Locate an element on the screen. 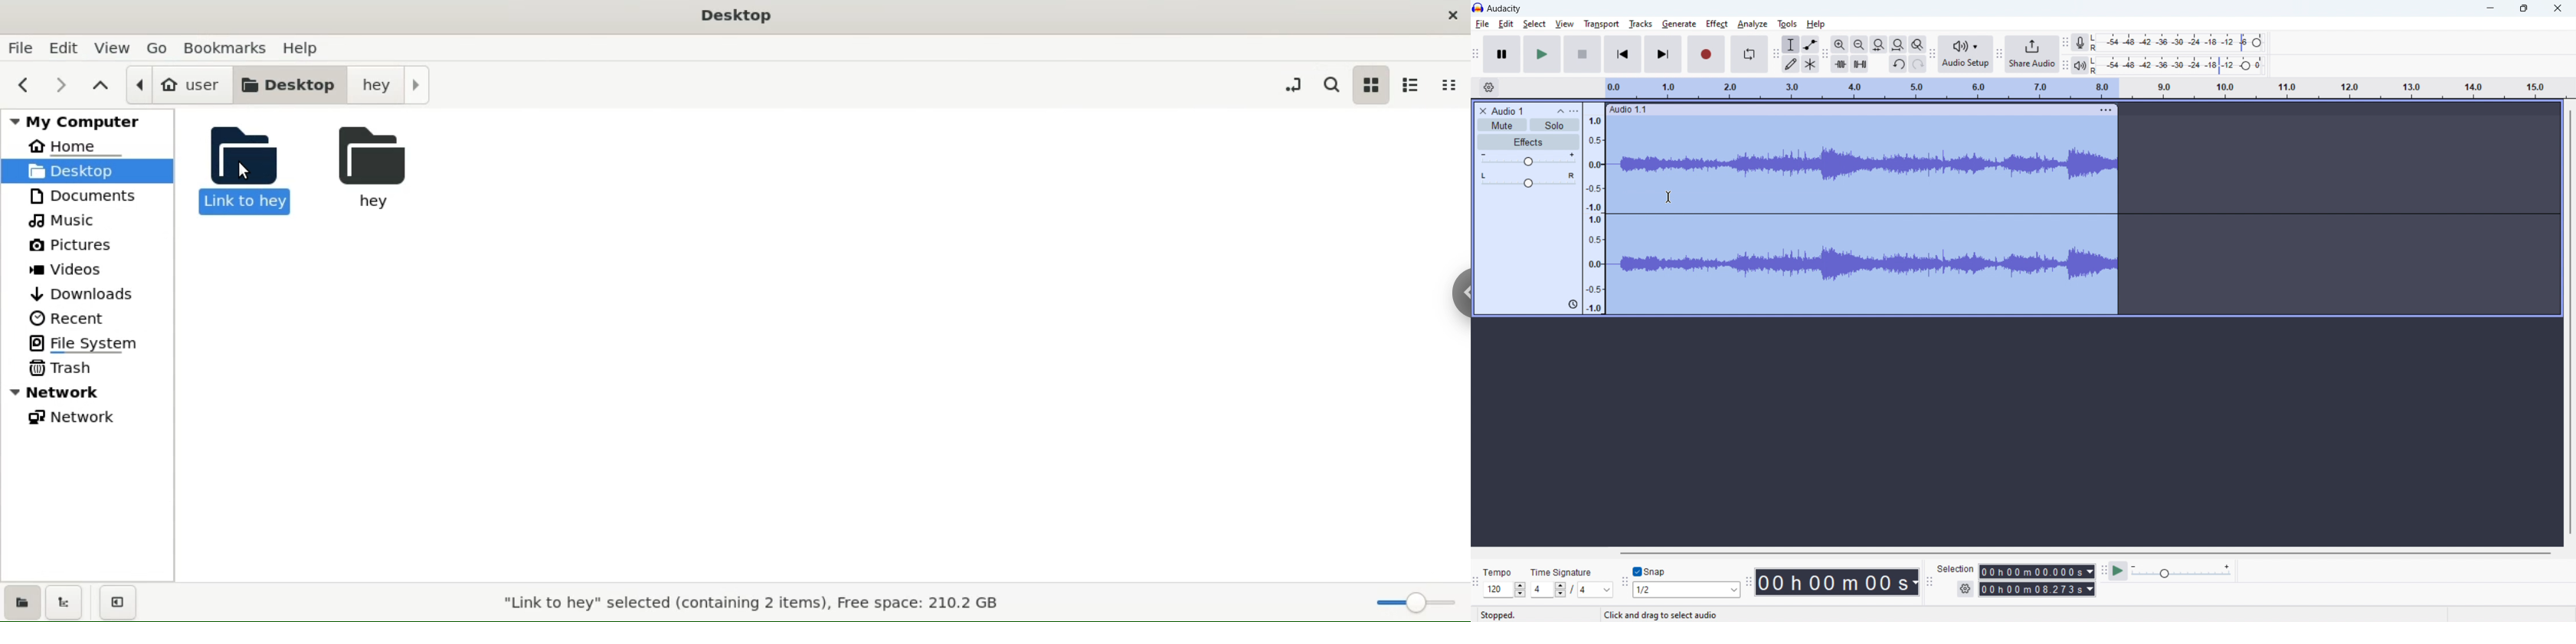 The width and height of the screenshot is (2576, 644). time signature is located at coordinates (1571, 590).